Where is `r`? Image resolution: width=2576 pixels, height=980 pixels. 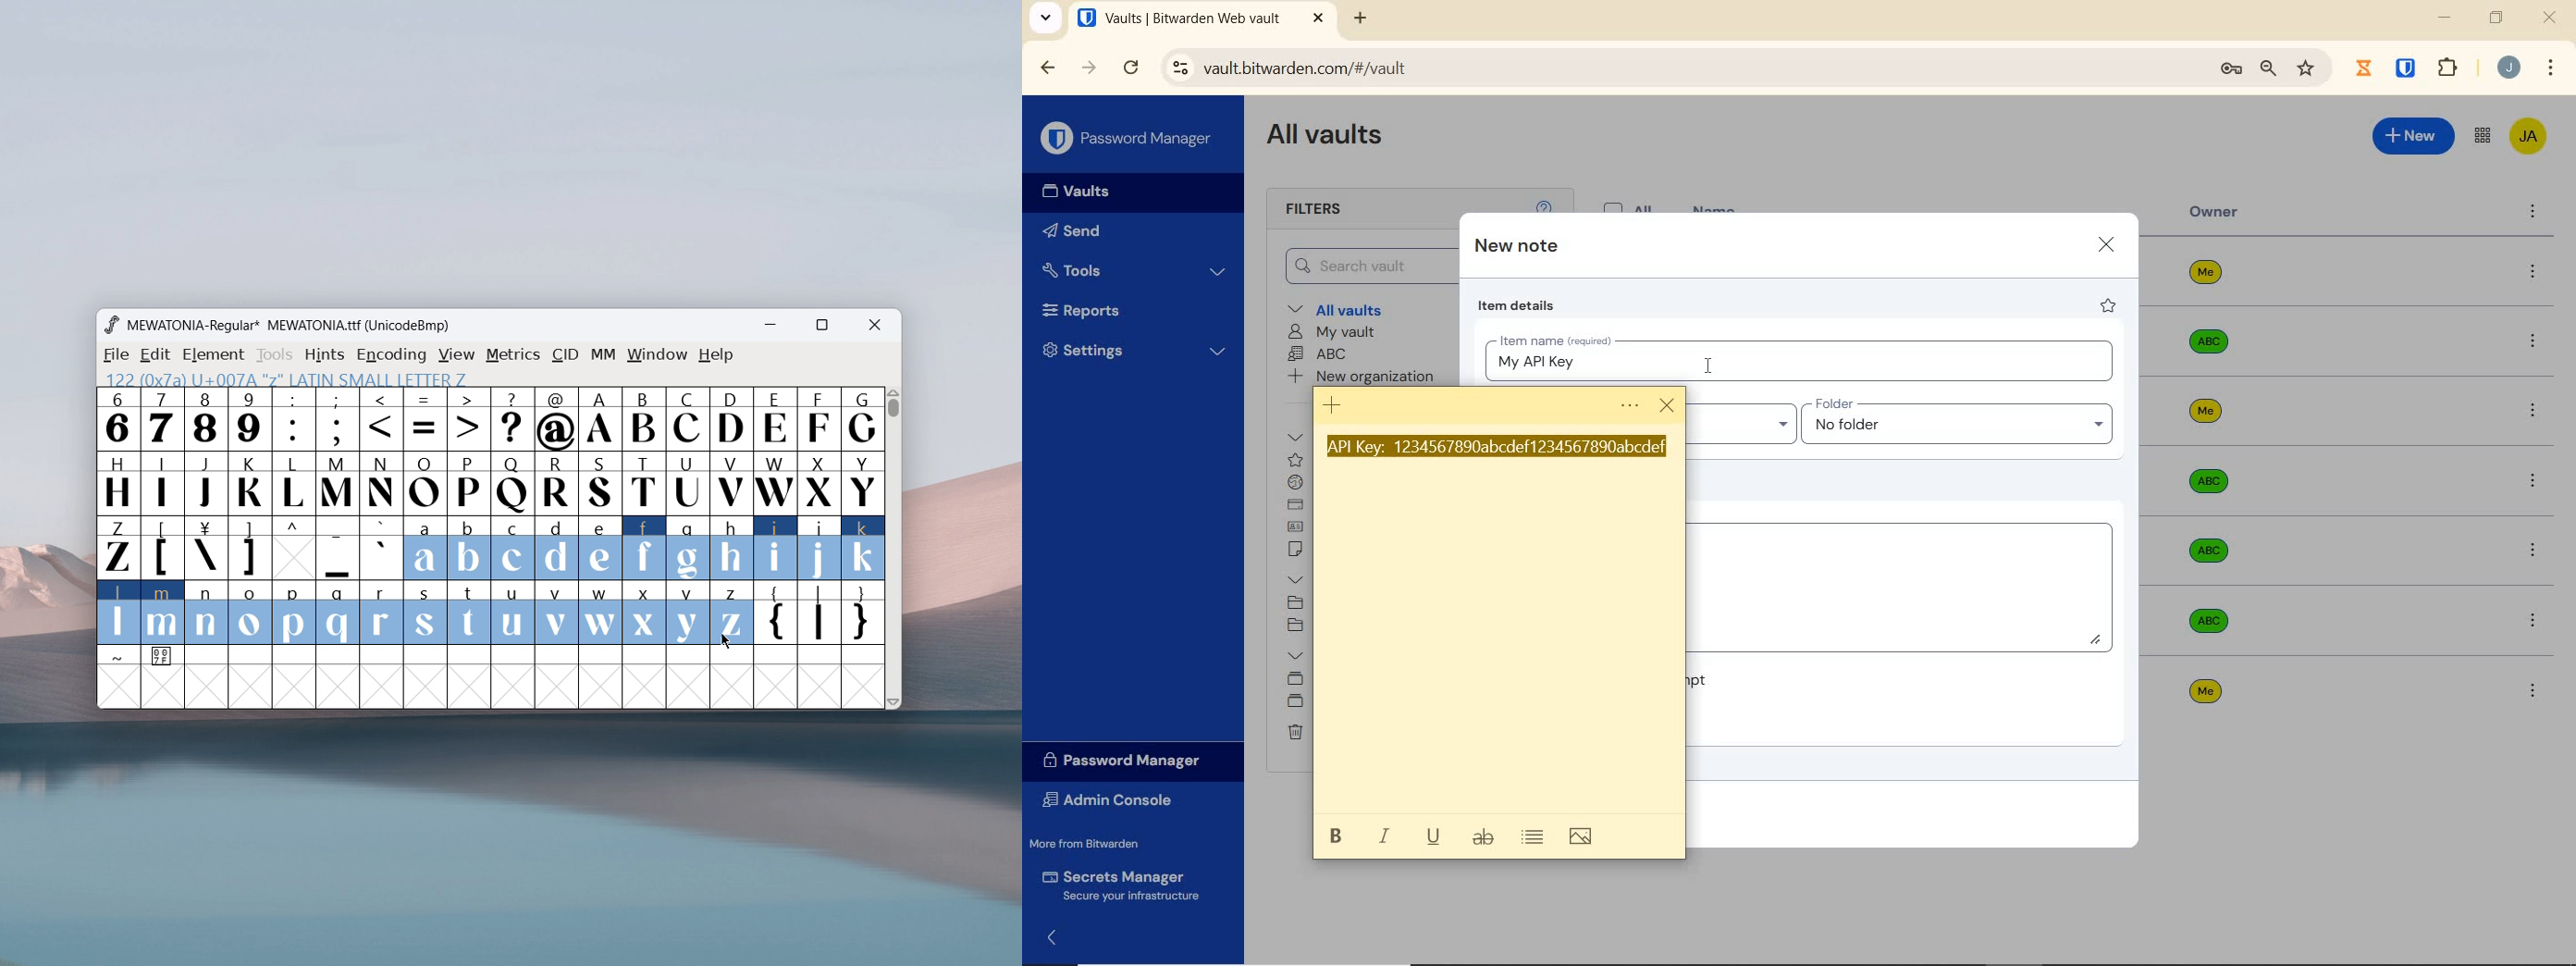 r is located at coordinates (381, 614).